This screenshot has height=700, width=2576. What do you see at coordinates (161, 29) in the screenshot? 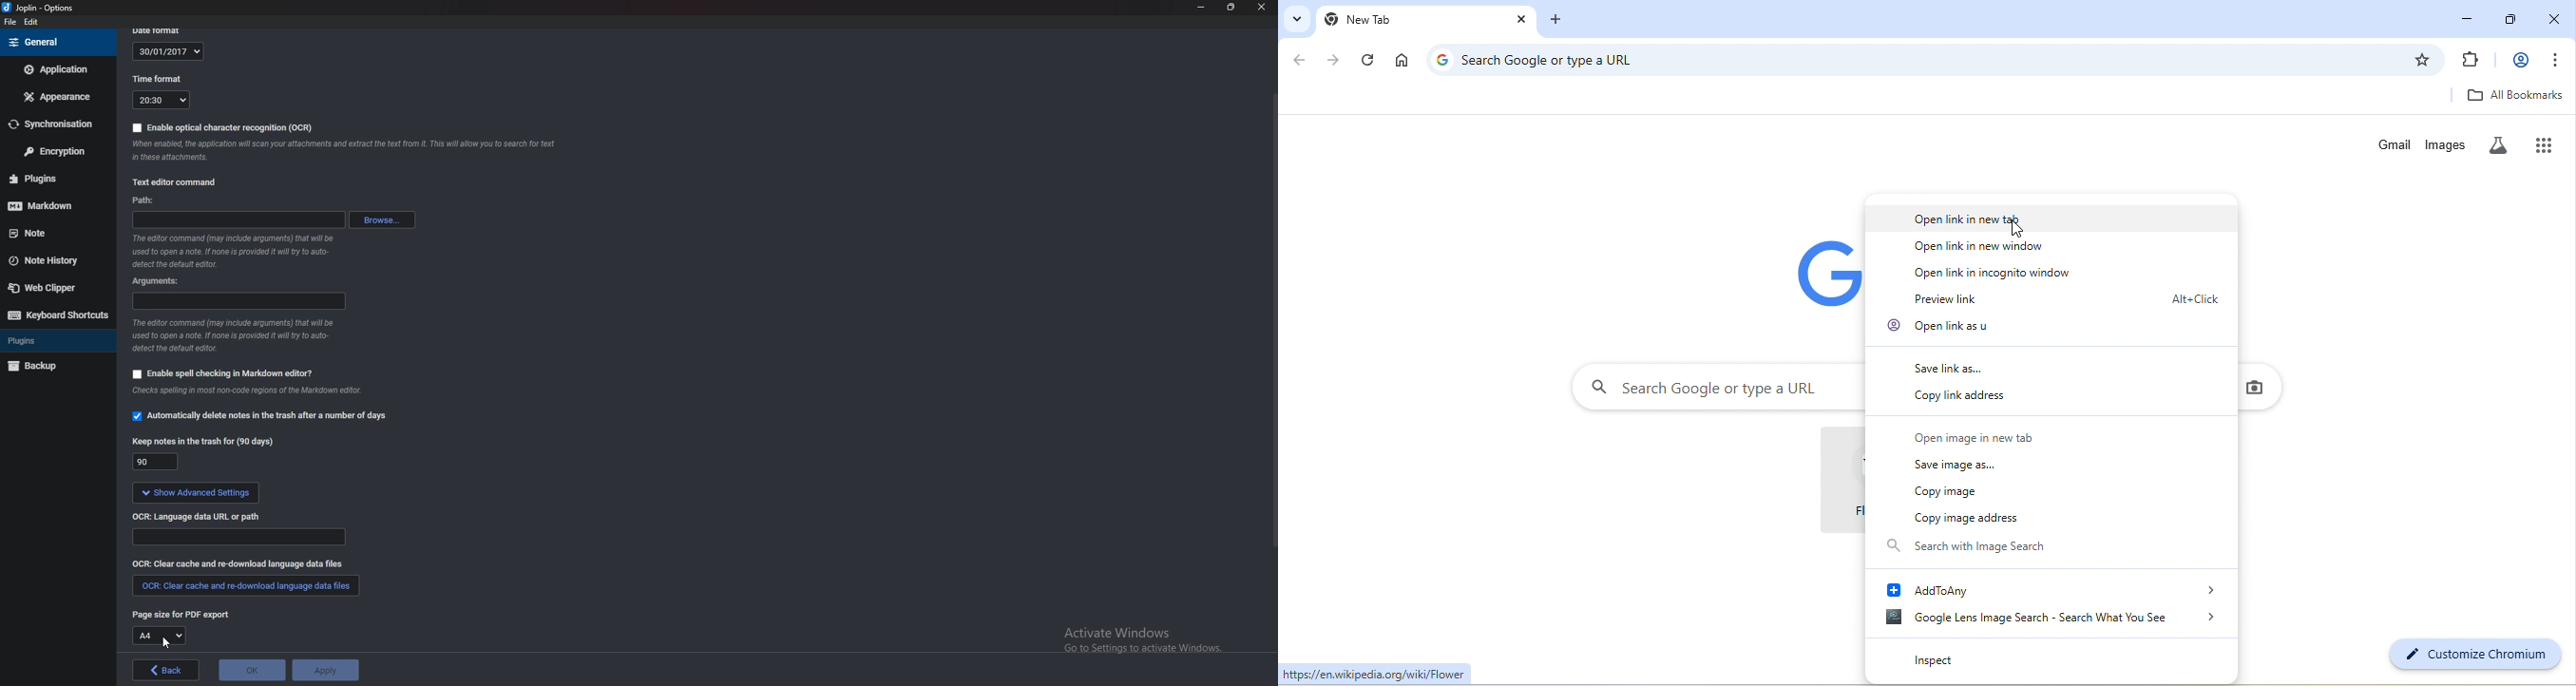
I see `date format` at bounding box center [161, 29].